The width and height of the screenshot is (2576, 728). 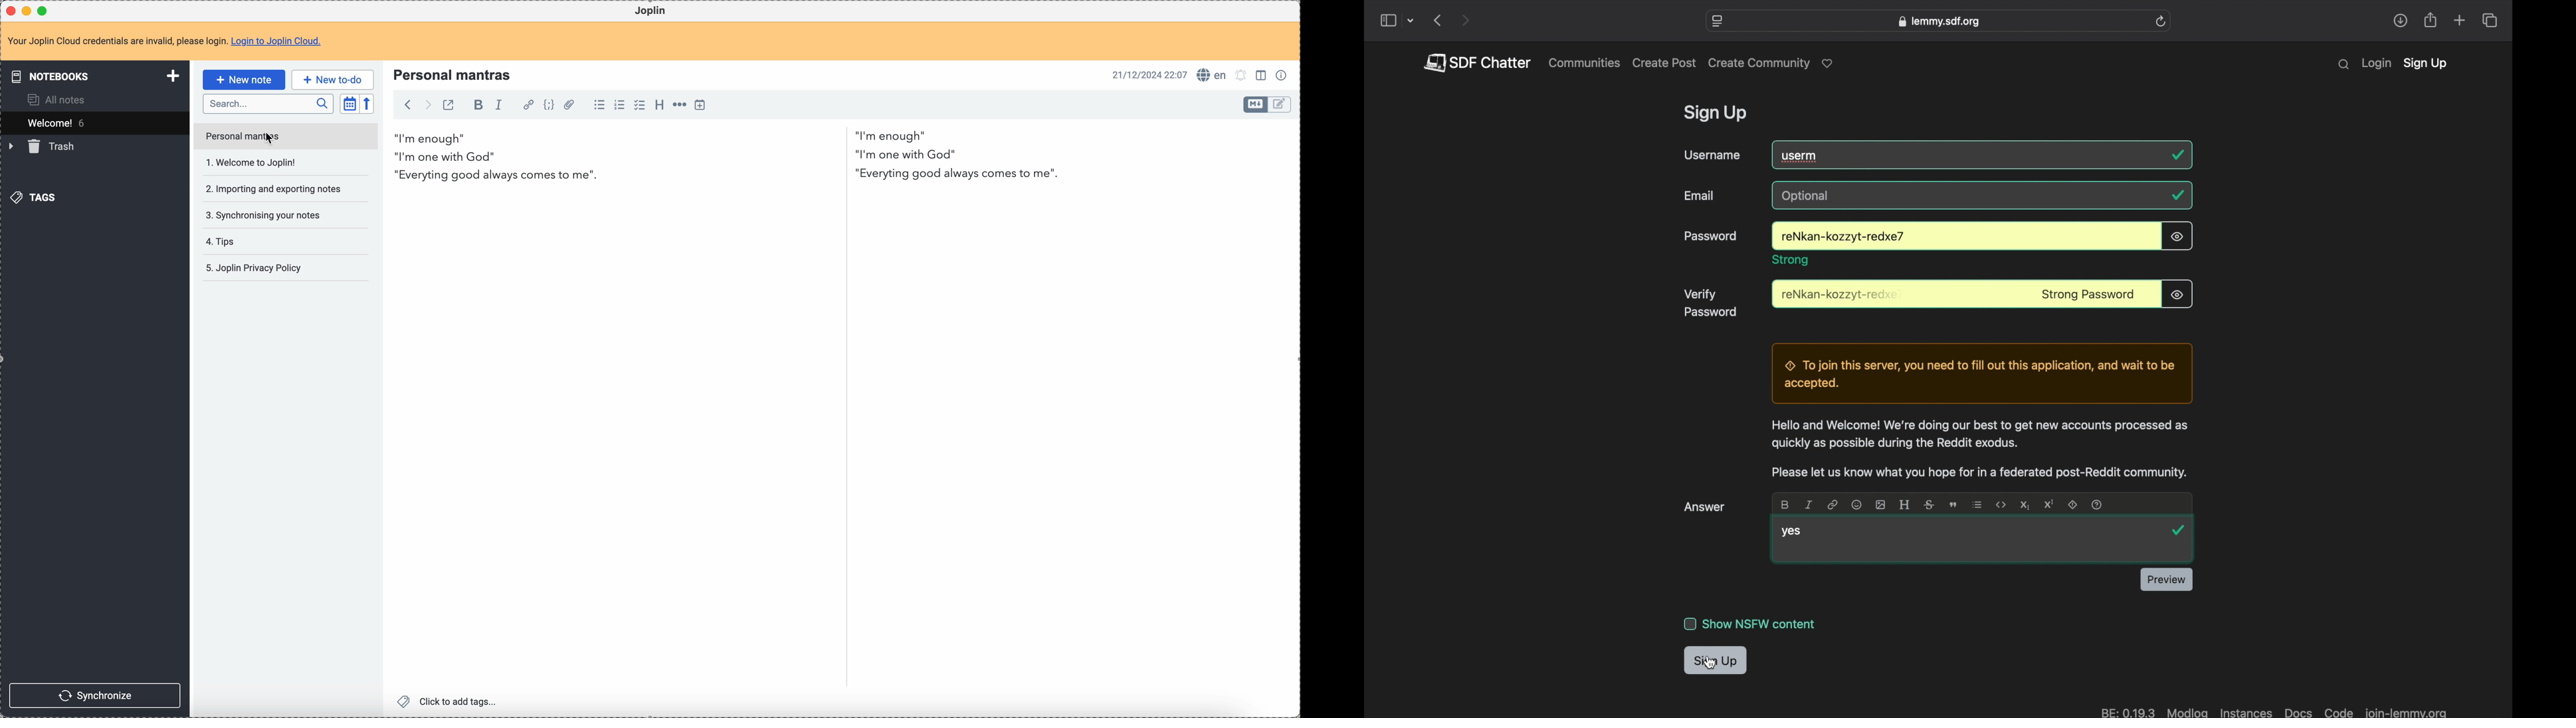 I want to click on checkbox, so click(x=639, y=105).